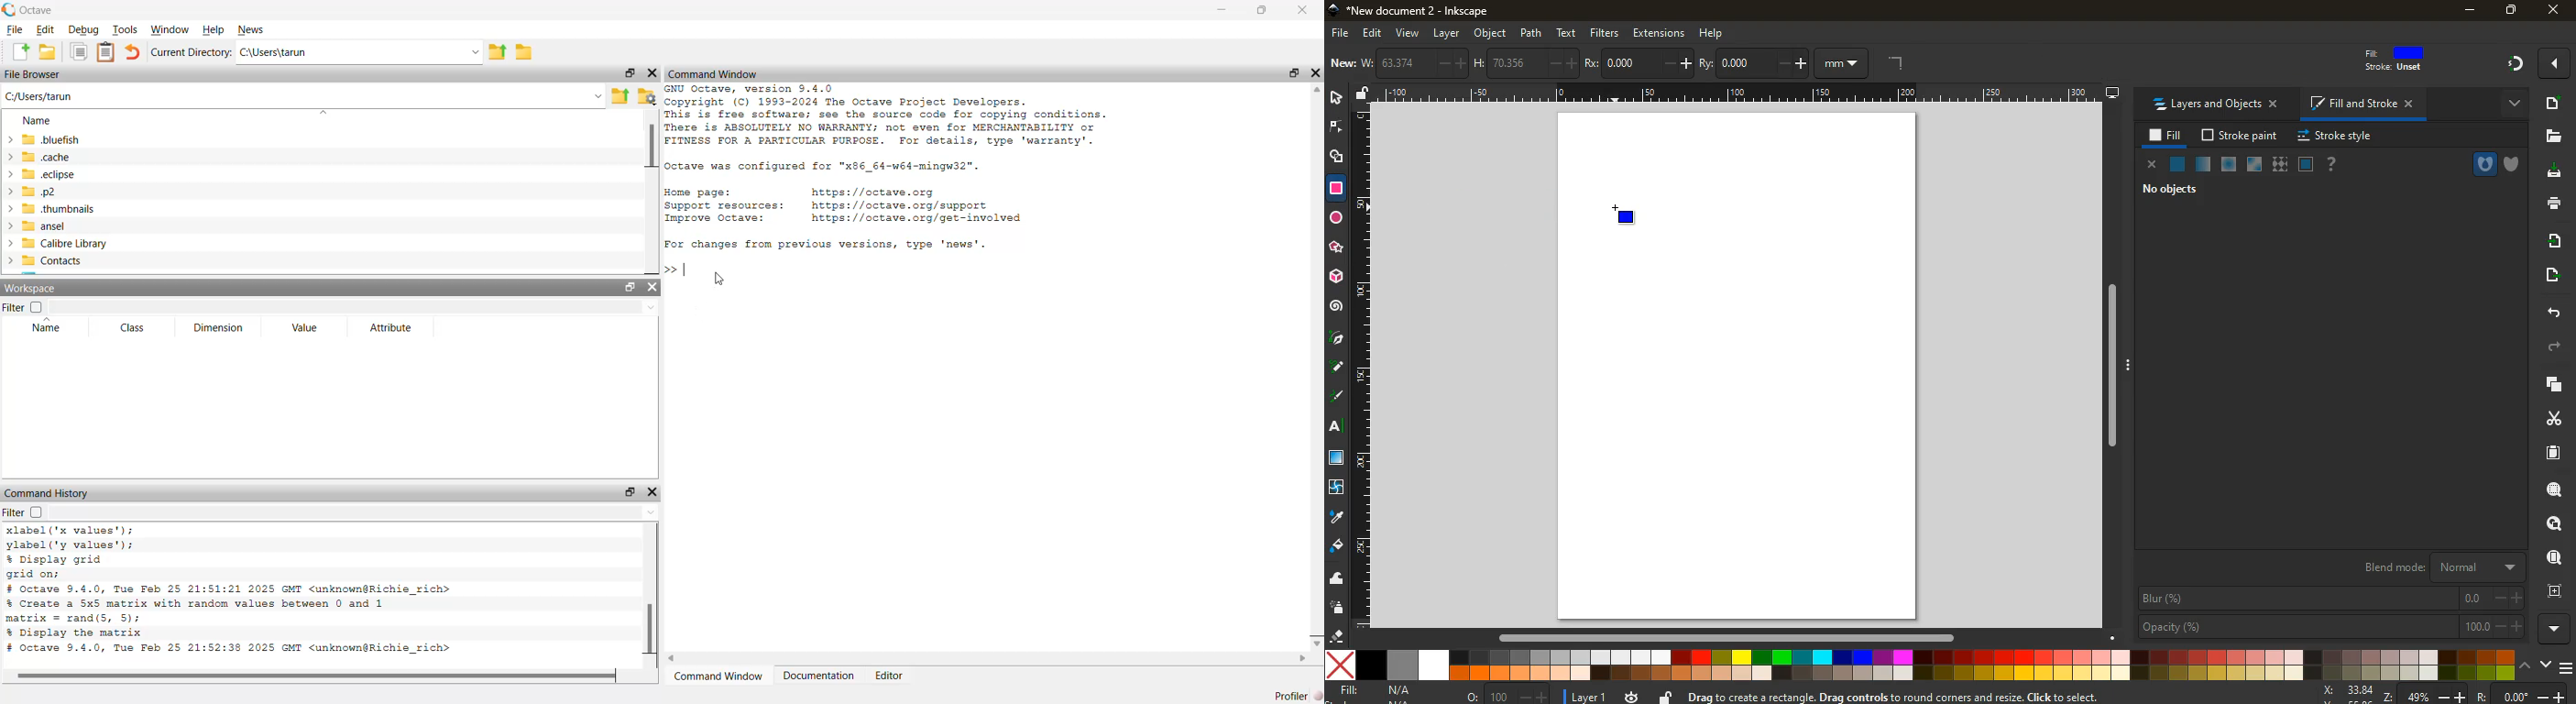 The width and height of the screenshot is (2576, 728). What do you see at coordinates (627, 74) in the screenshot?
I see `maximise` at bounding box center [627, 74].